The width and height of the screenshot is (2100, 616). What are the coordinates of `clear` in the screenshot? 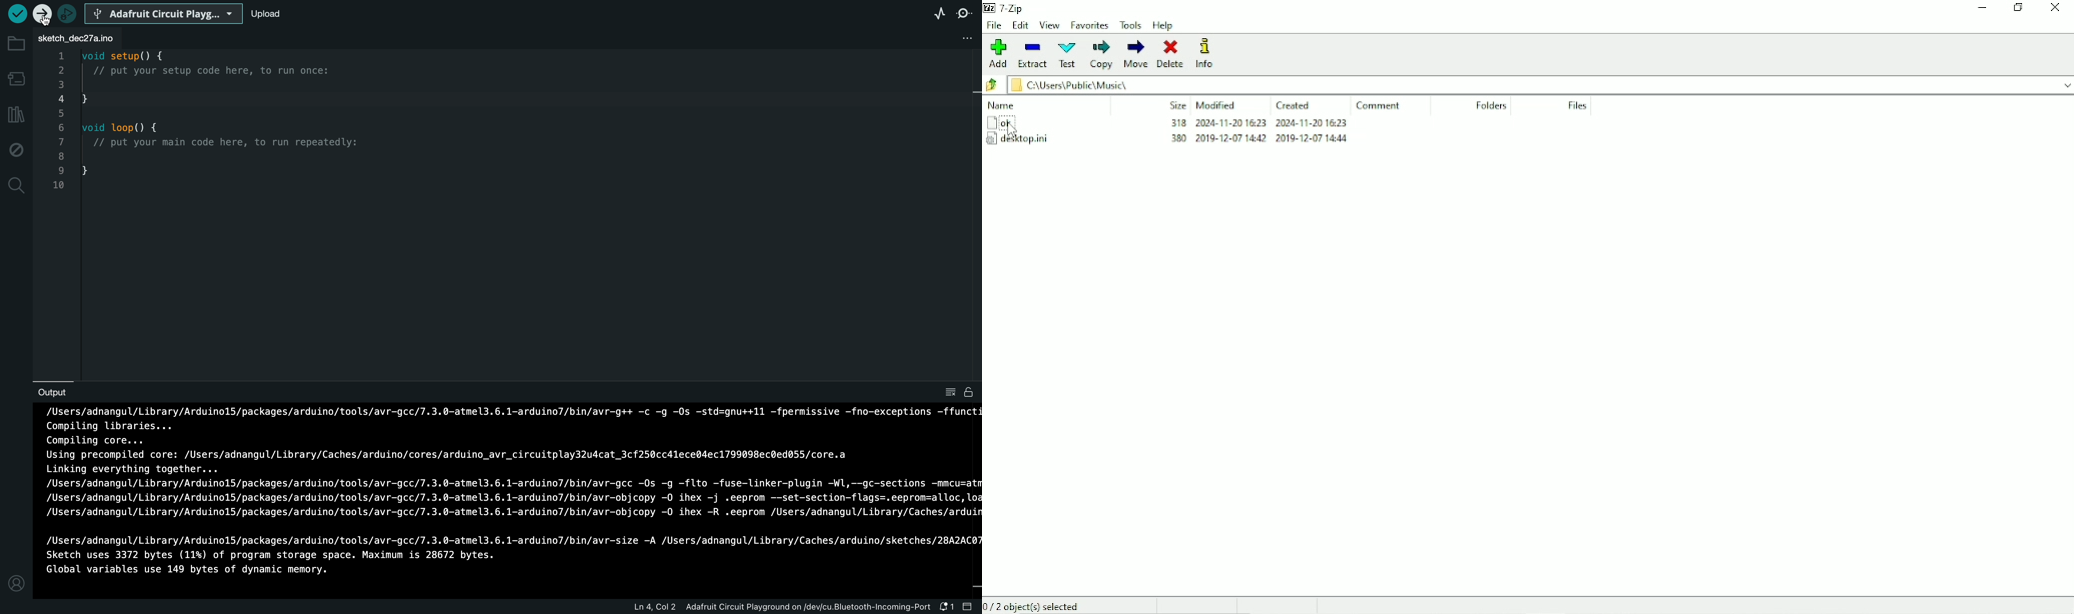 It's located at (951, 393).